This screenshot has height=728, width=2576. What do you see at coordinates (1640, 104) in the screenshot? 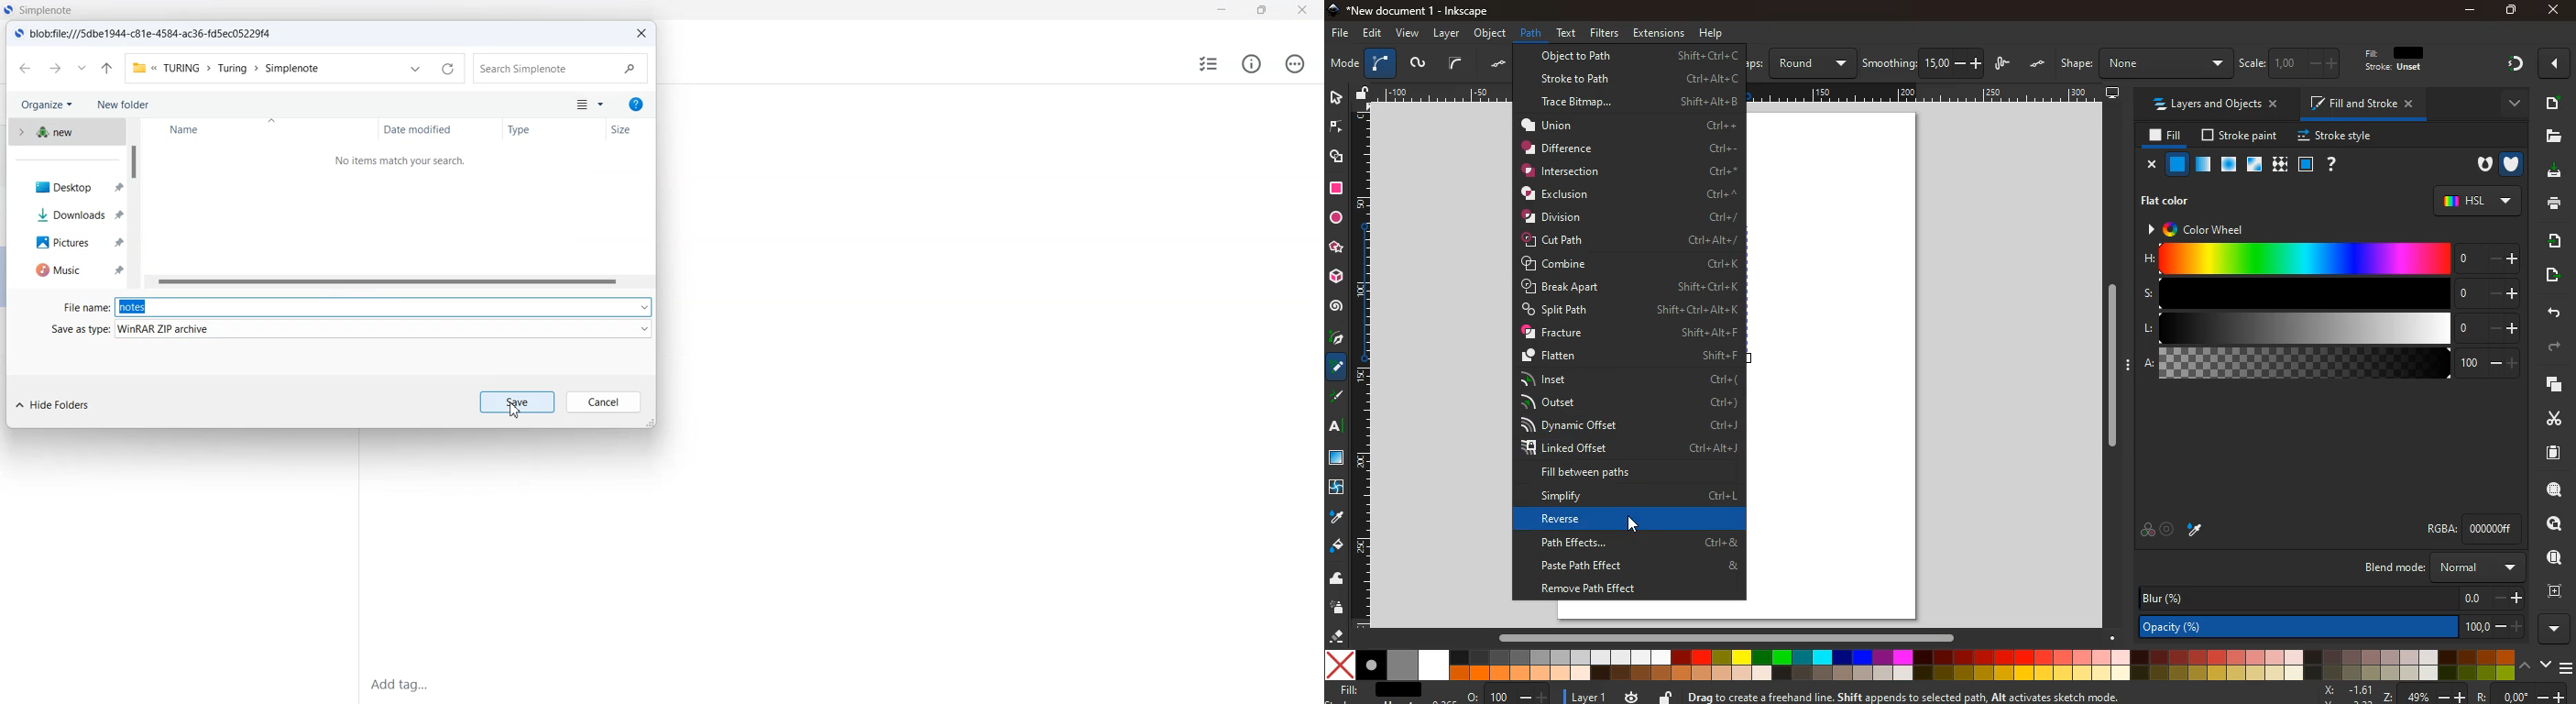
I see `trace bitmap` at bounding box center [1640, 104].